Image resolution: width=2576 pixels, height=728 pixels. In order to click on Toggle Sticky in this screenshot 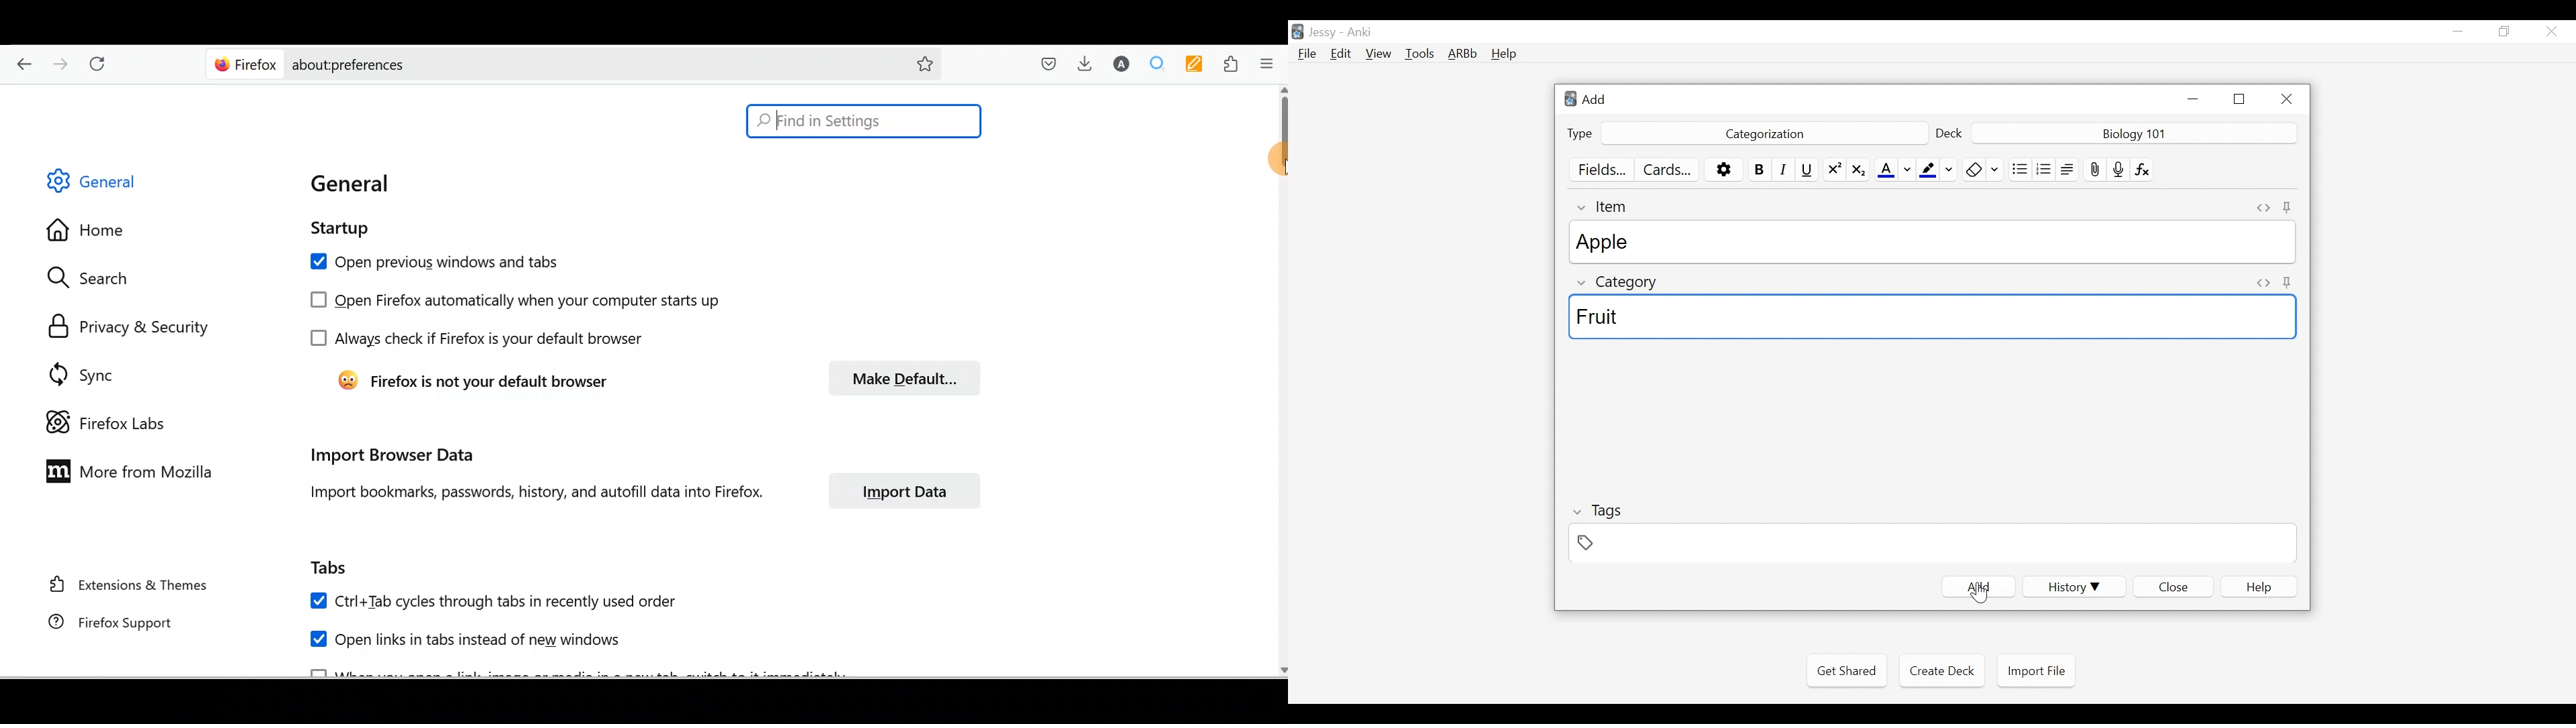, I will do `click(2289, 208)`.